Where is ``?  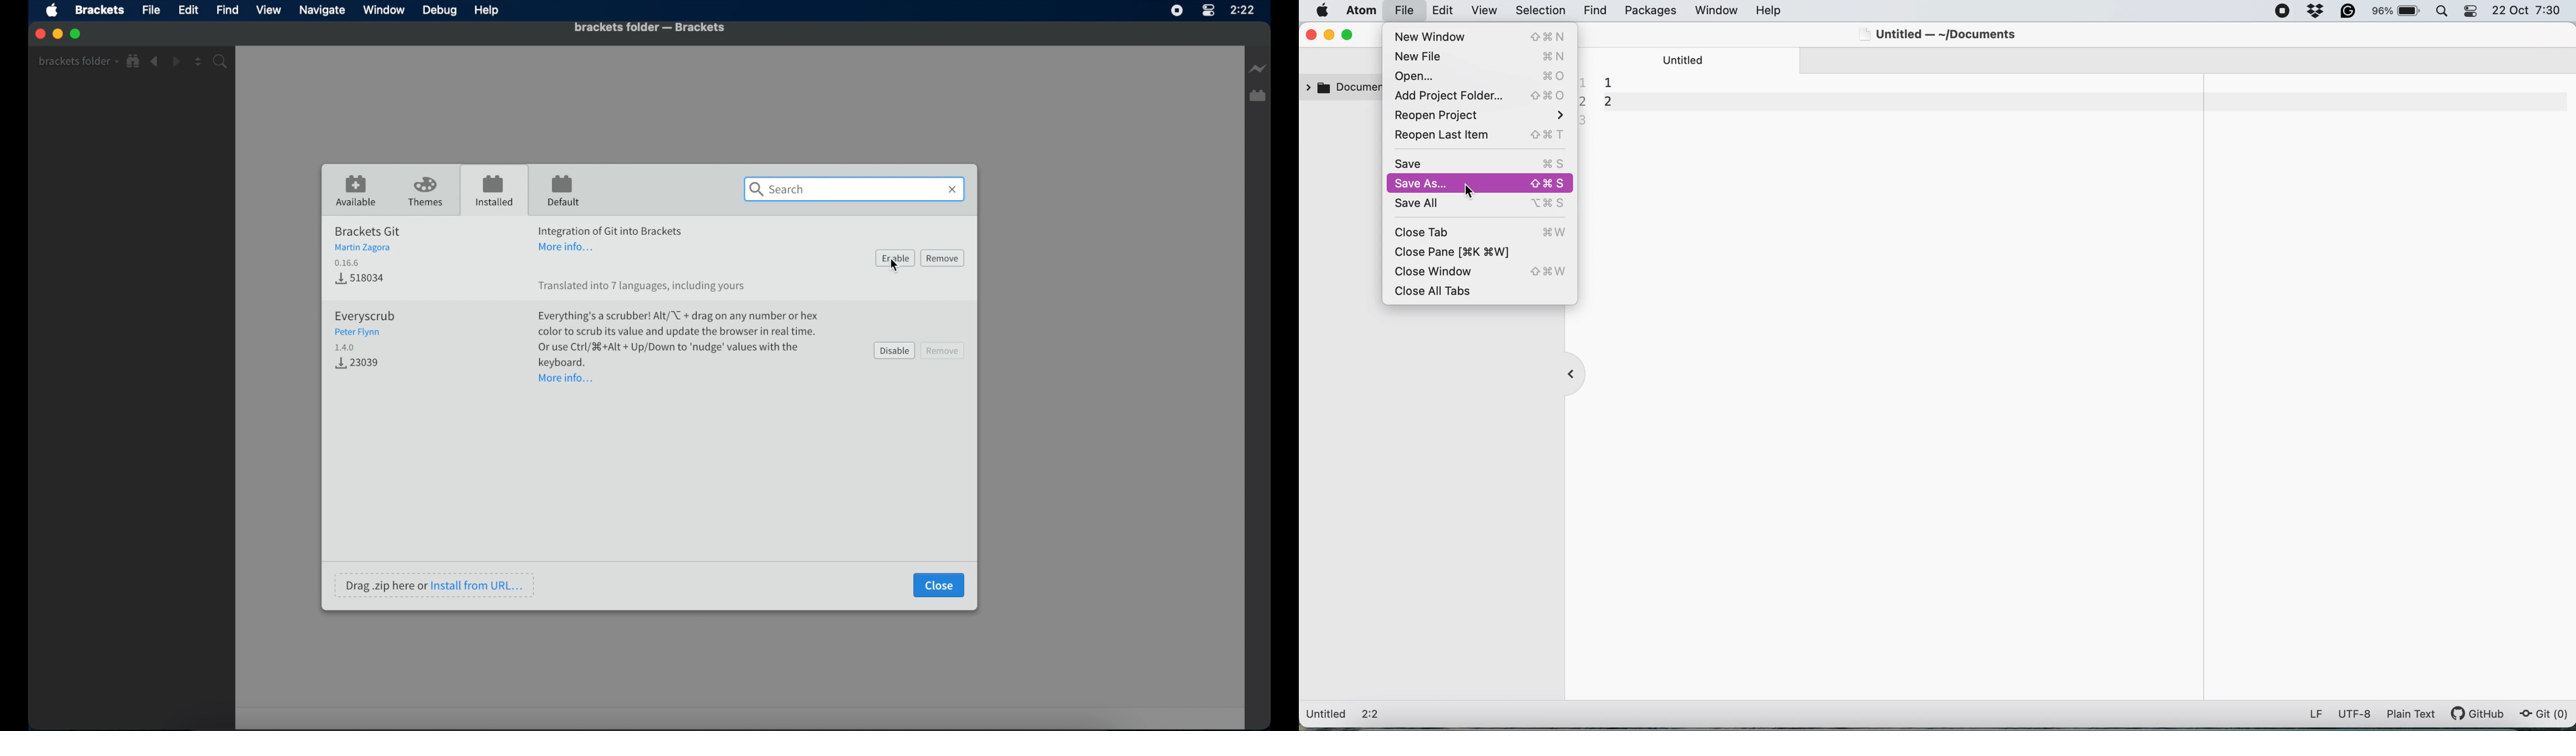  is located at coordinates (361, 364).